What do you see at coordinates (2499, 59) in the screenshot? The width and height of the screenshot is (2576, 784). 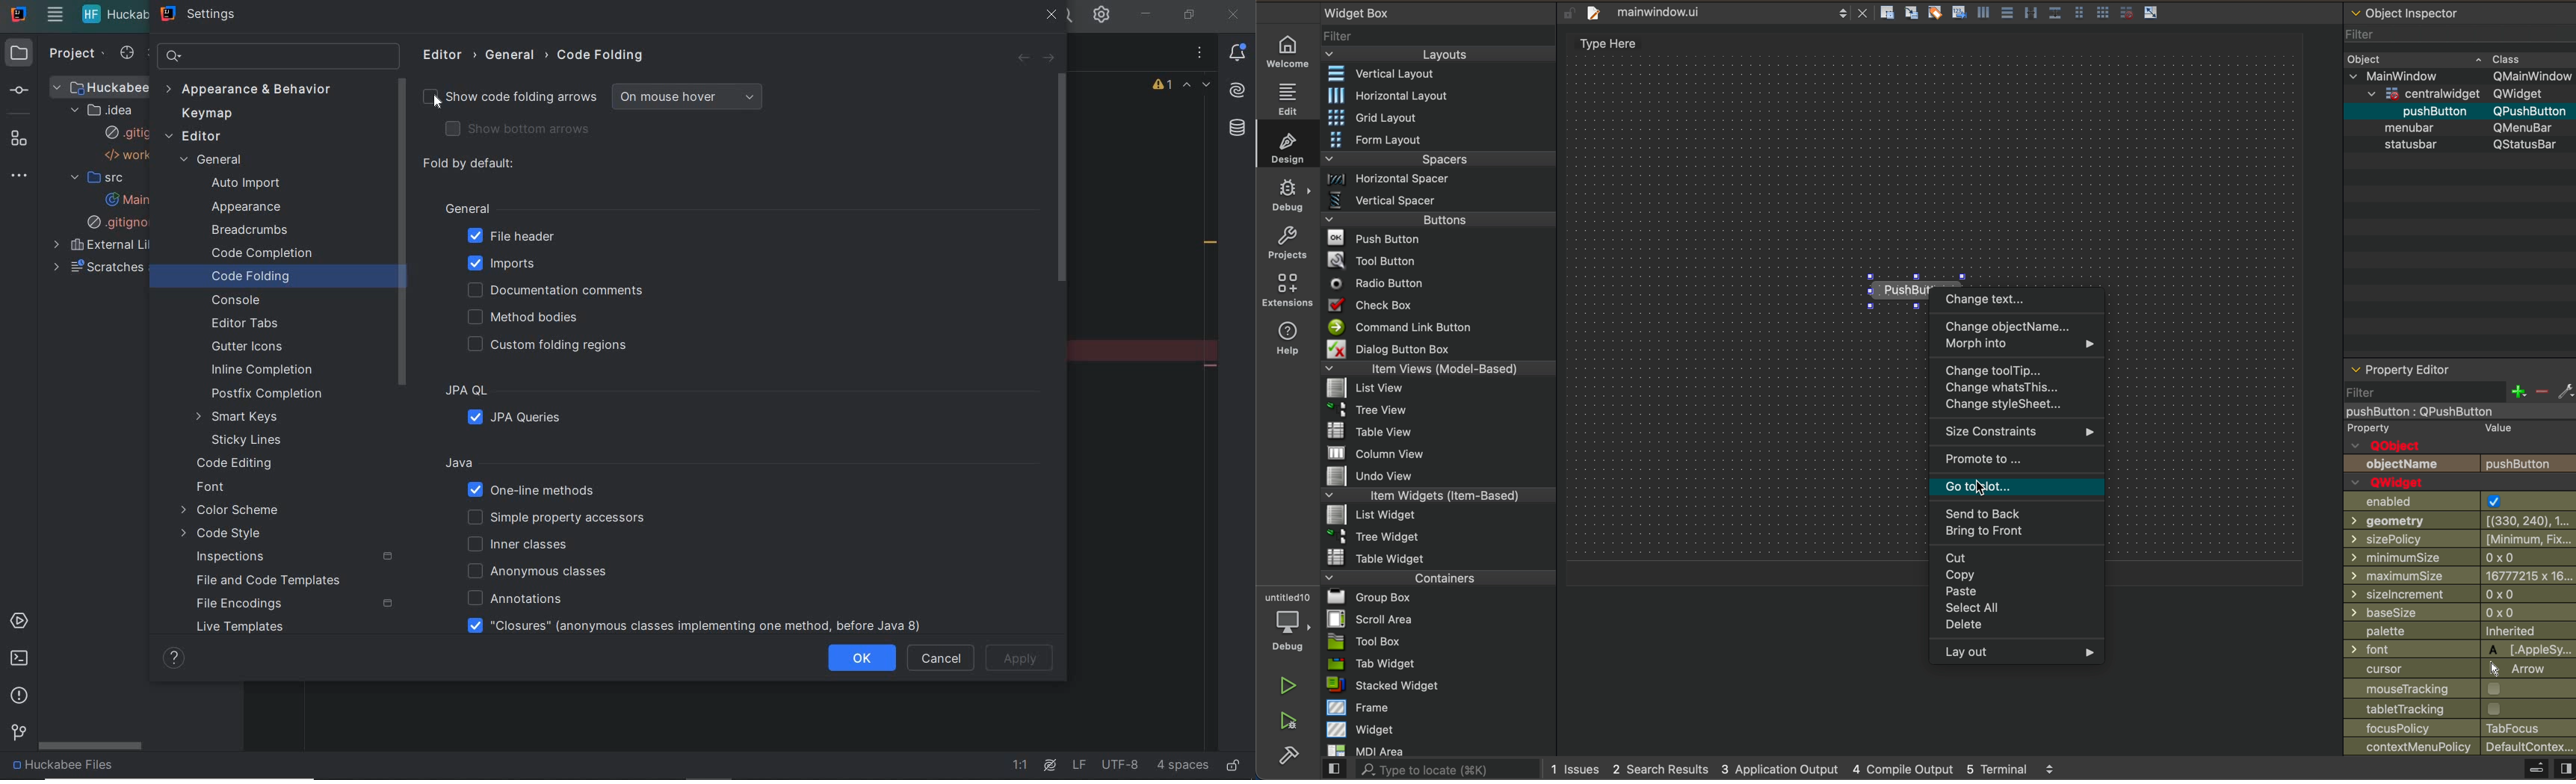 I see `Class` at bounding box center [2499, 59].